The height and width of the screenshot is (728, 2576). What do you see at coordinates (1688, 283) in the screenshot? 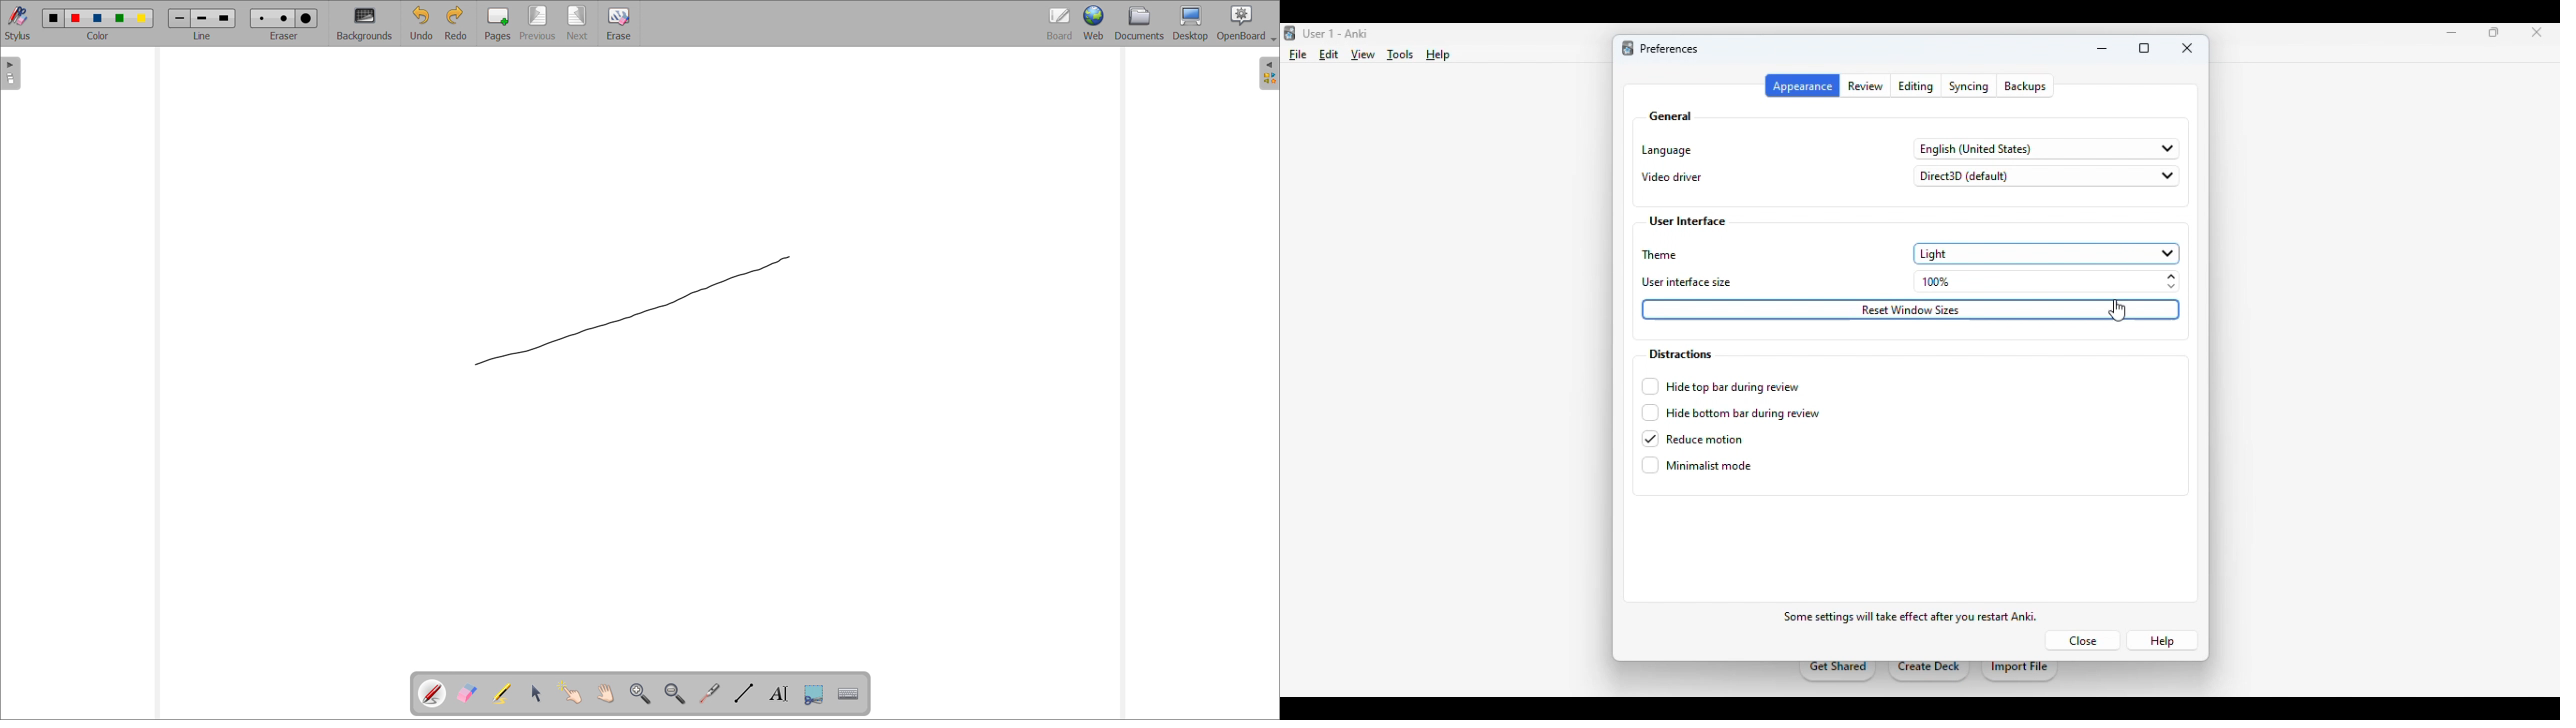
I see `user interface size` at bounding box center [1688, 283].